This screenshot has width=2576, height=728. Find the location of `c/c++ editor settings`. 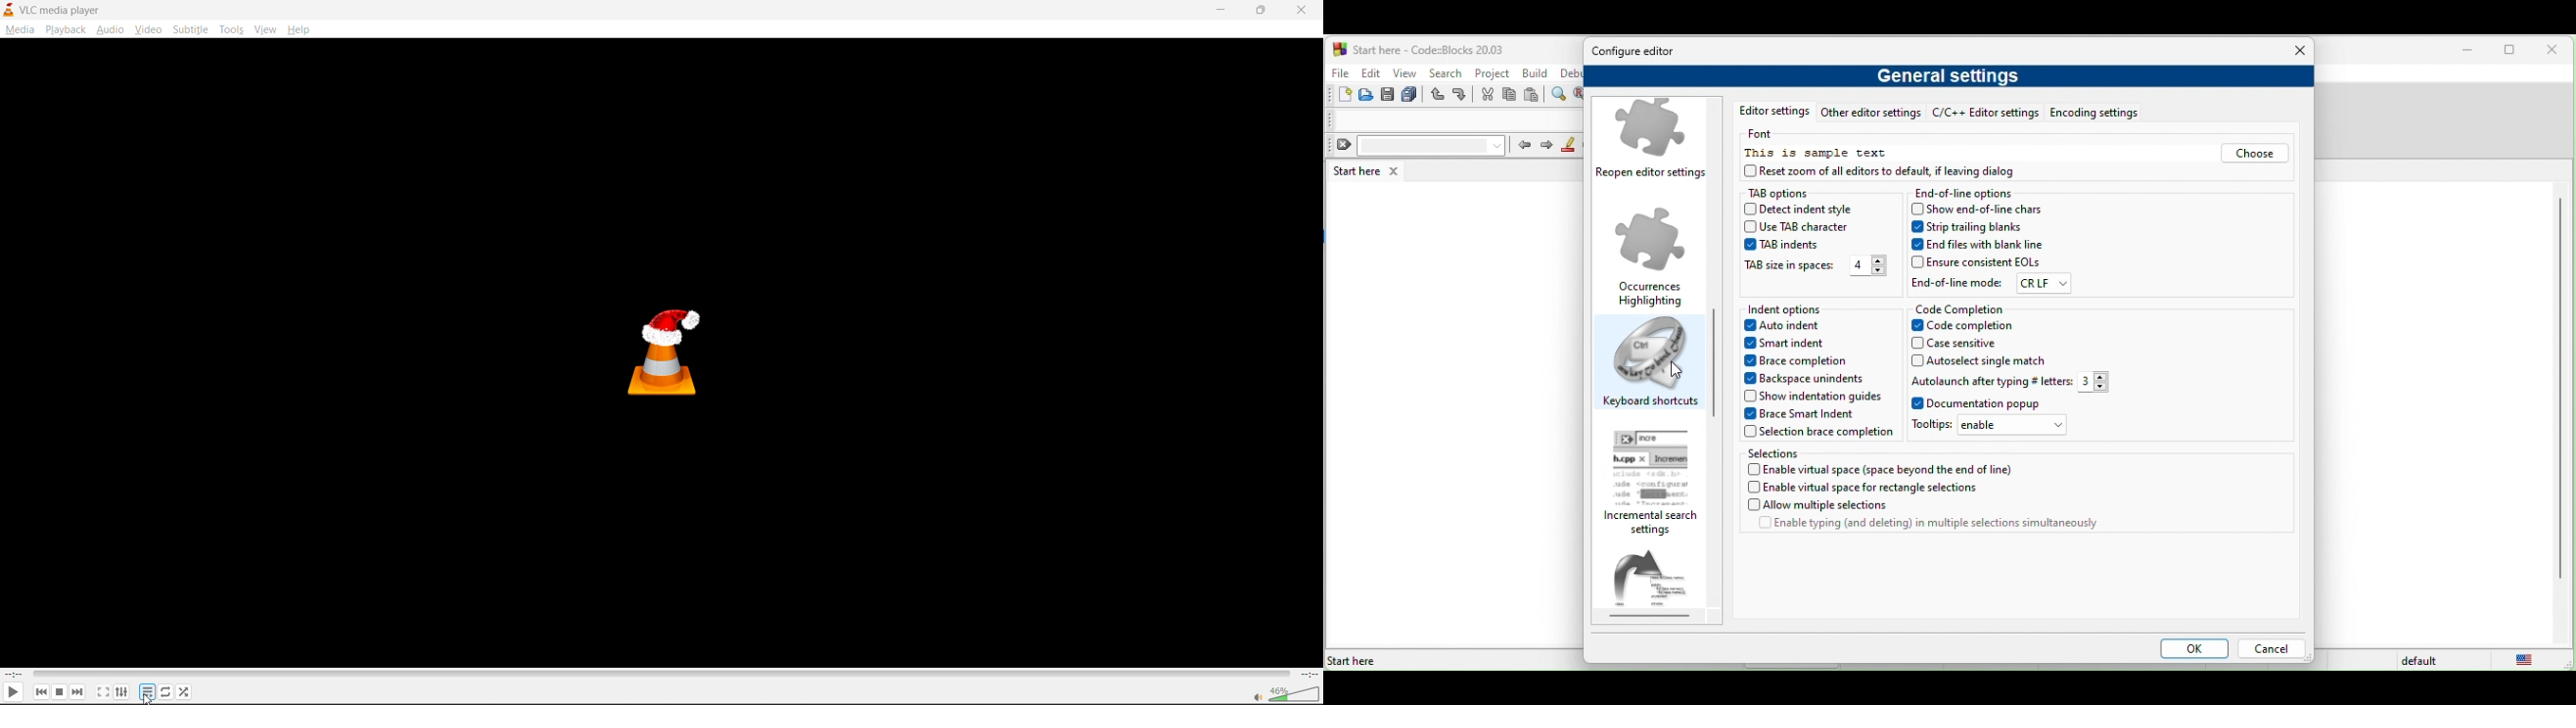

c/c++ editor settings is located at coordinates (1985, 115).